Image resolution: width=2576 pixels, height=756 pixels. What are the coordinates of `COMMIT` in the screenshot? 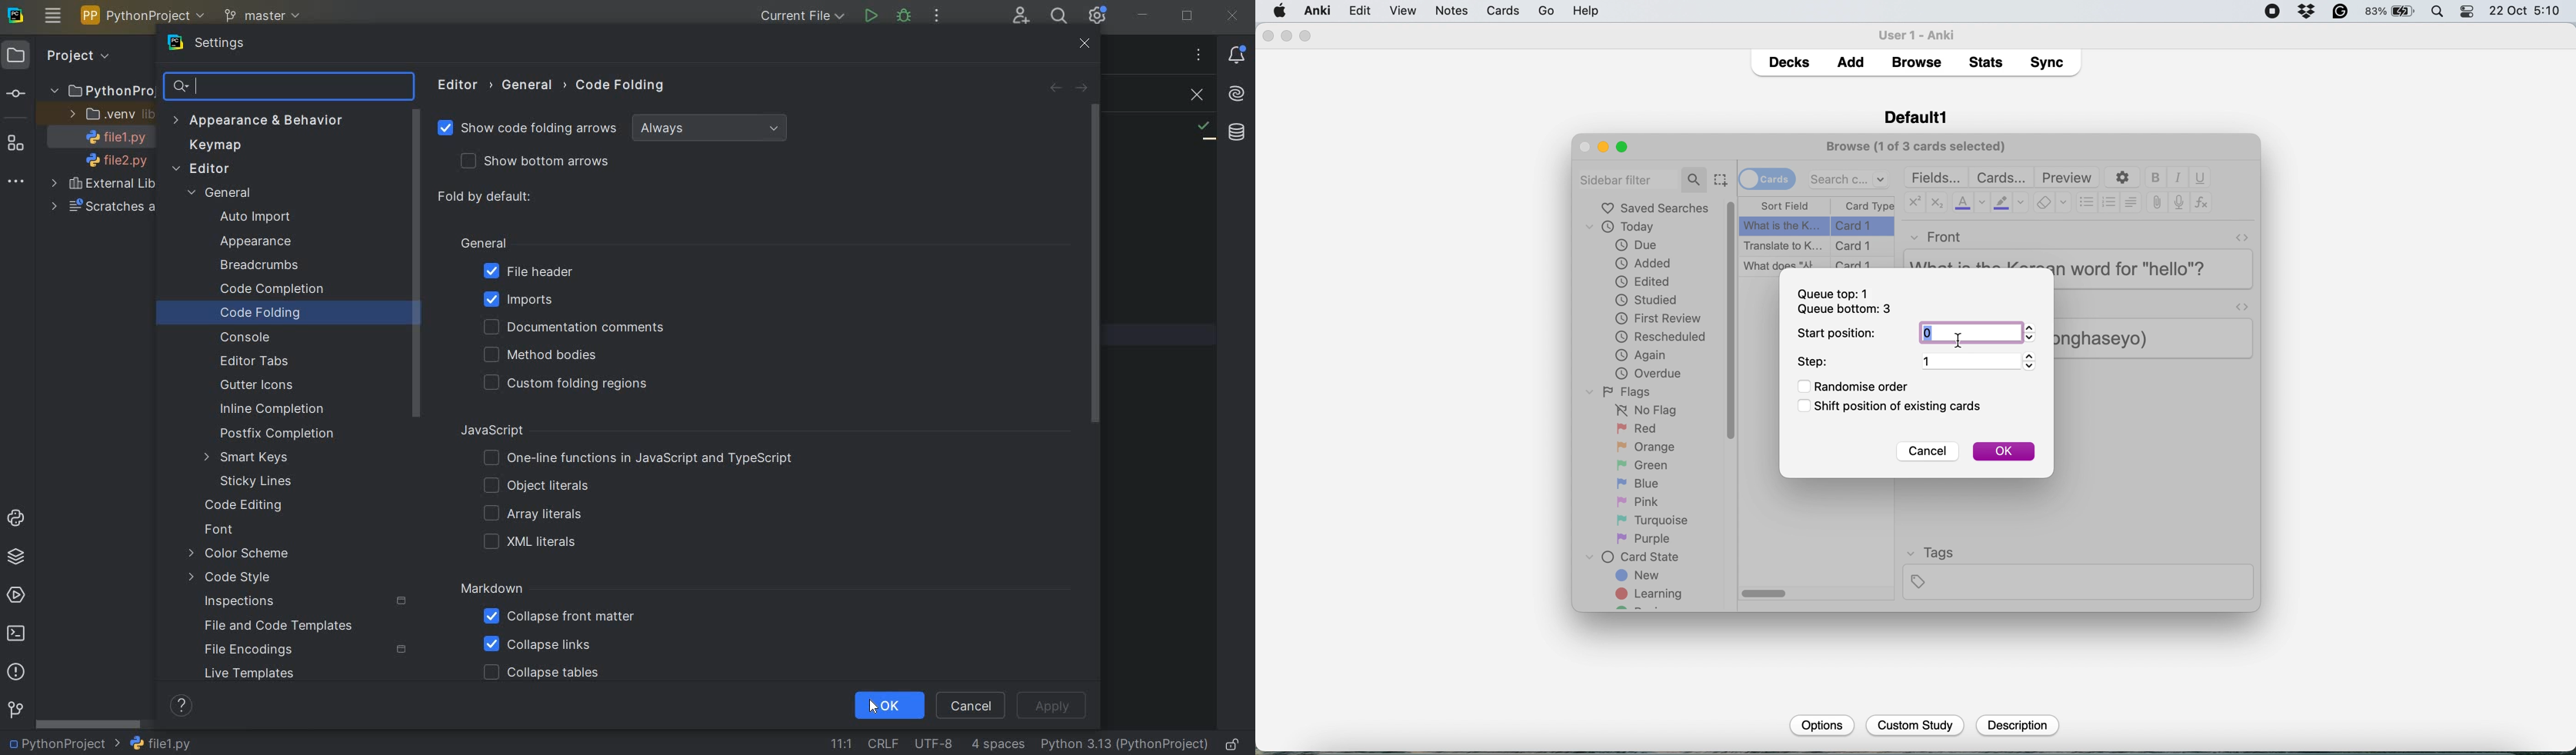 It's located at (15, 94).